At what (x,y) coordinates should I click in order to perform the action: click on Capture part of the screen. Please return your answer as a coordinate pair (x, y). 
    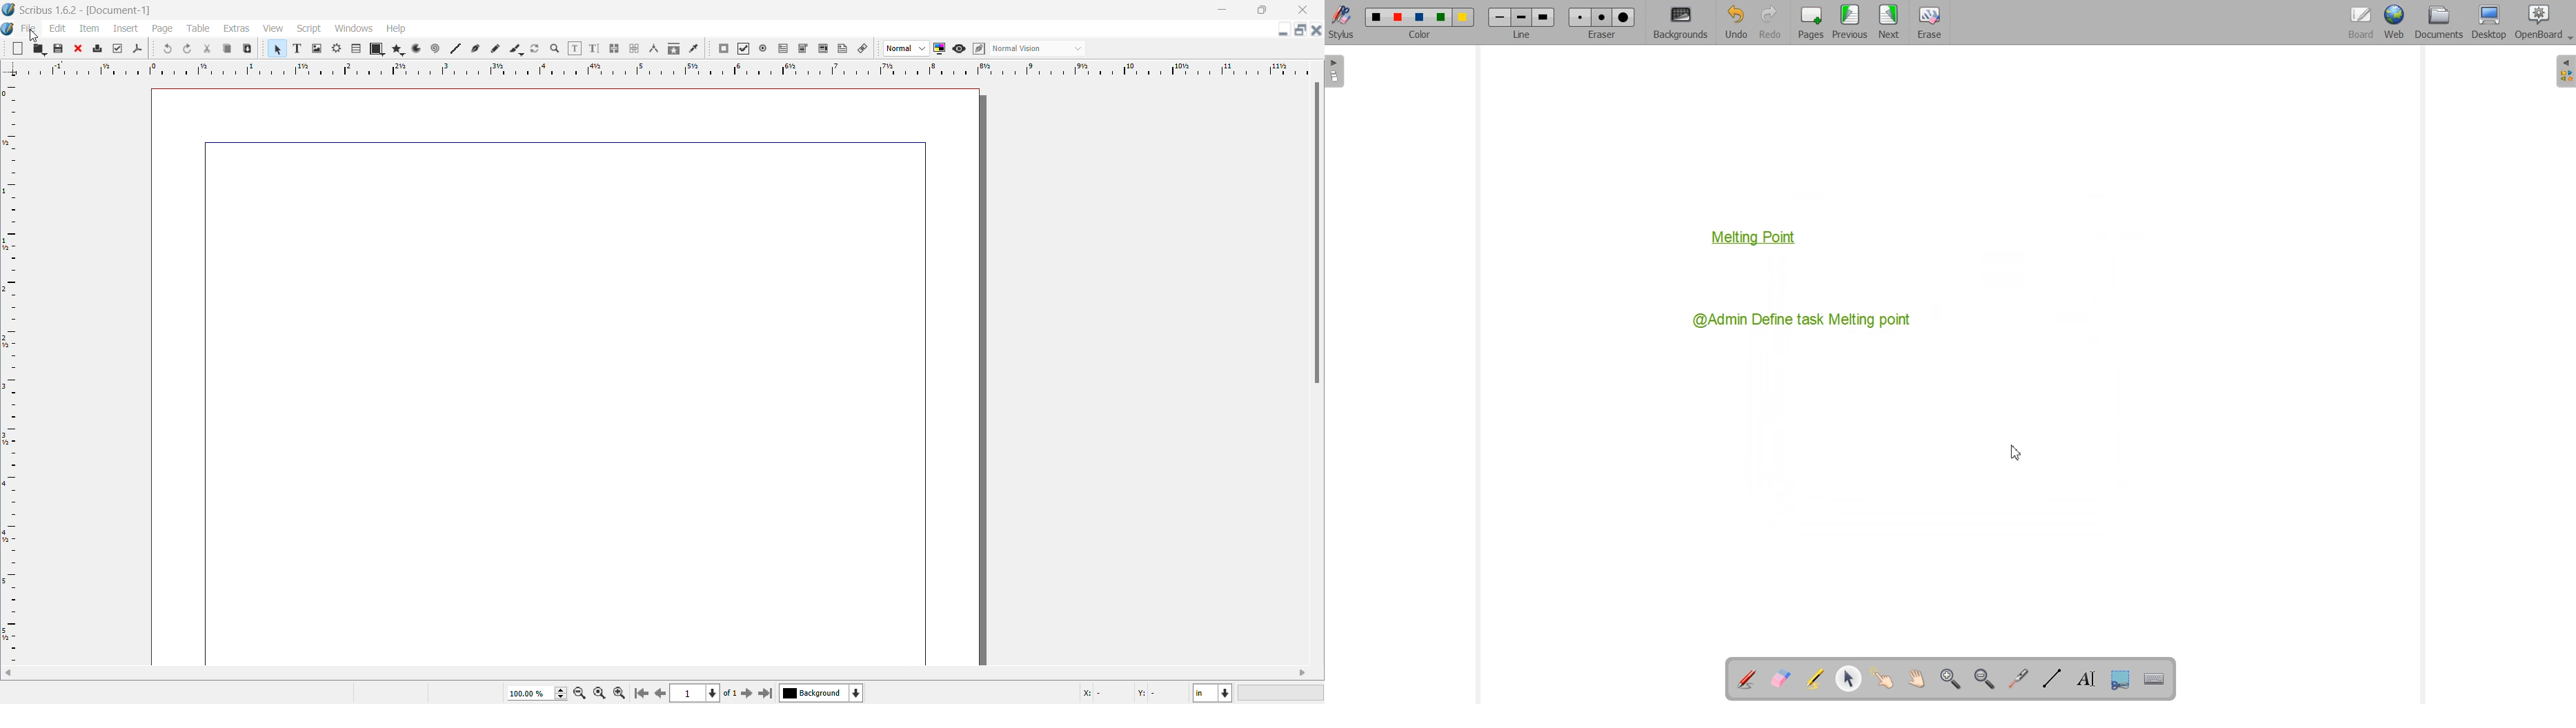
    Looking at the image, I should click on (2118, 678).